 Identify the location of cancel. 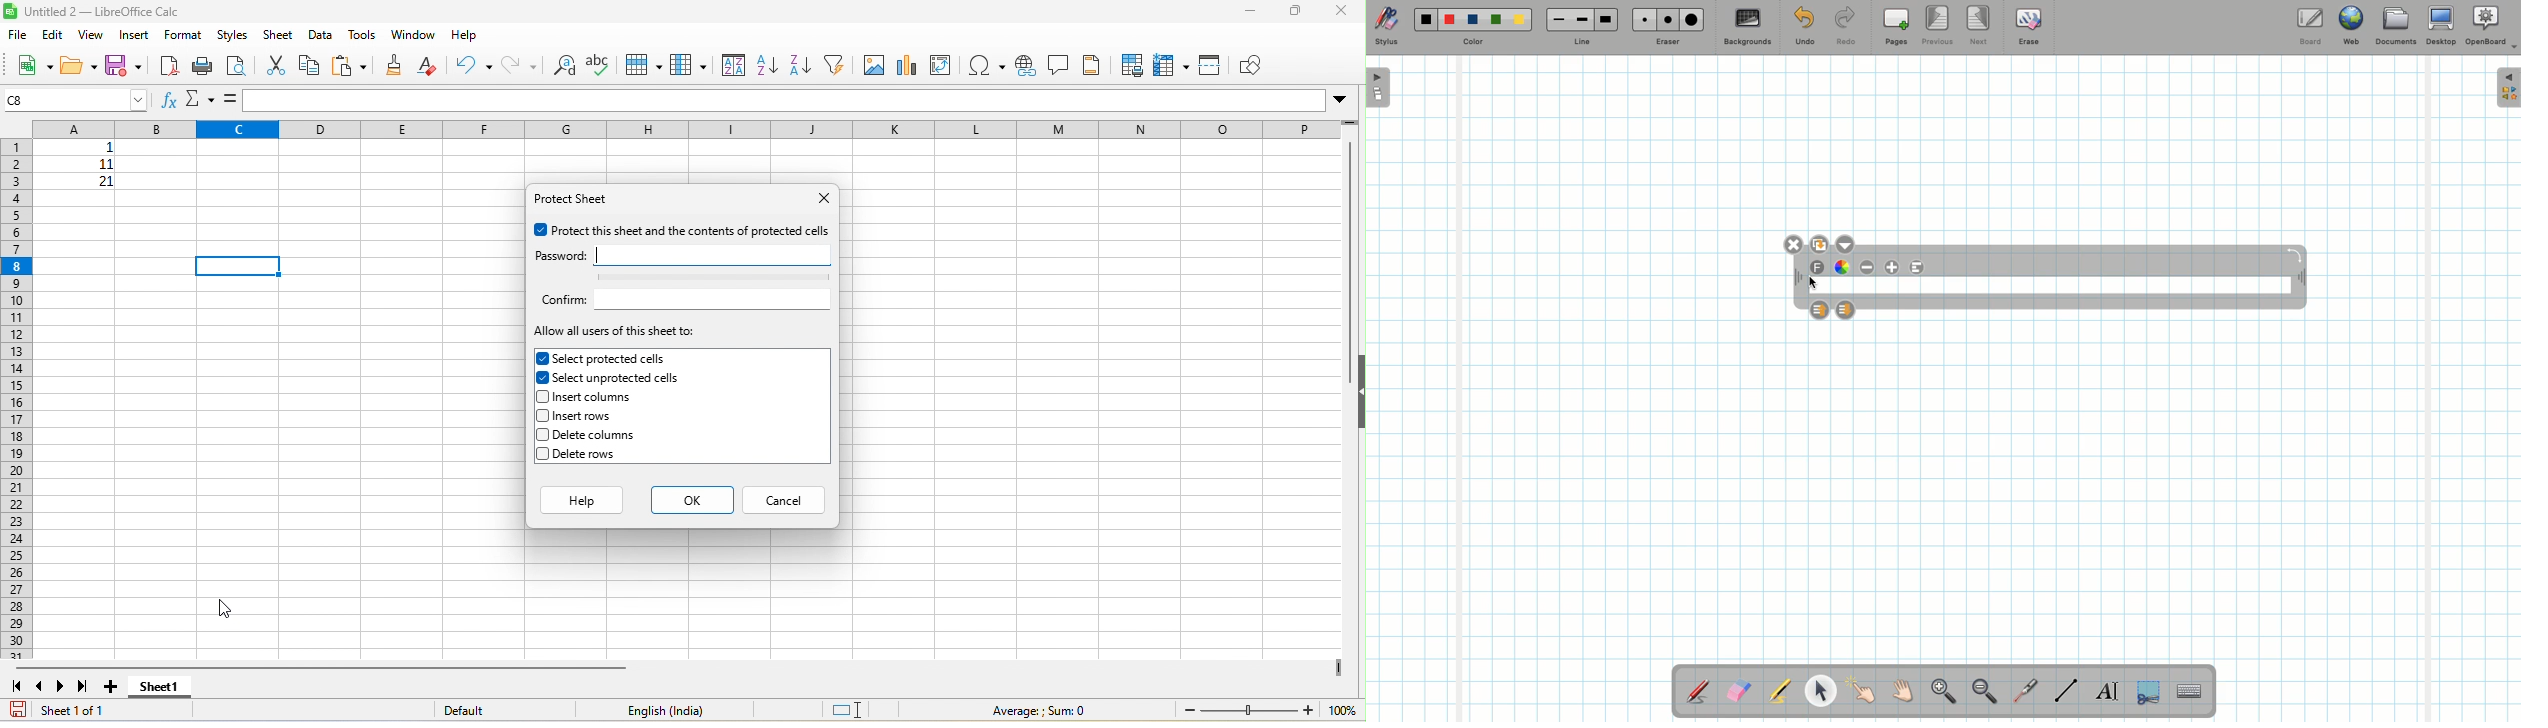
(785, 497).